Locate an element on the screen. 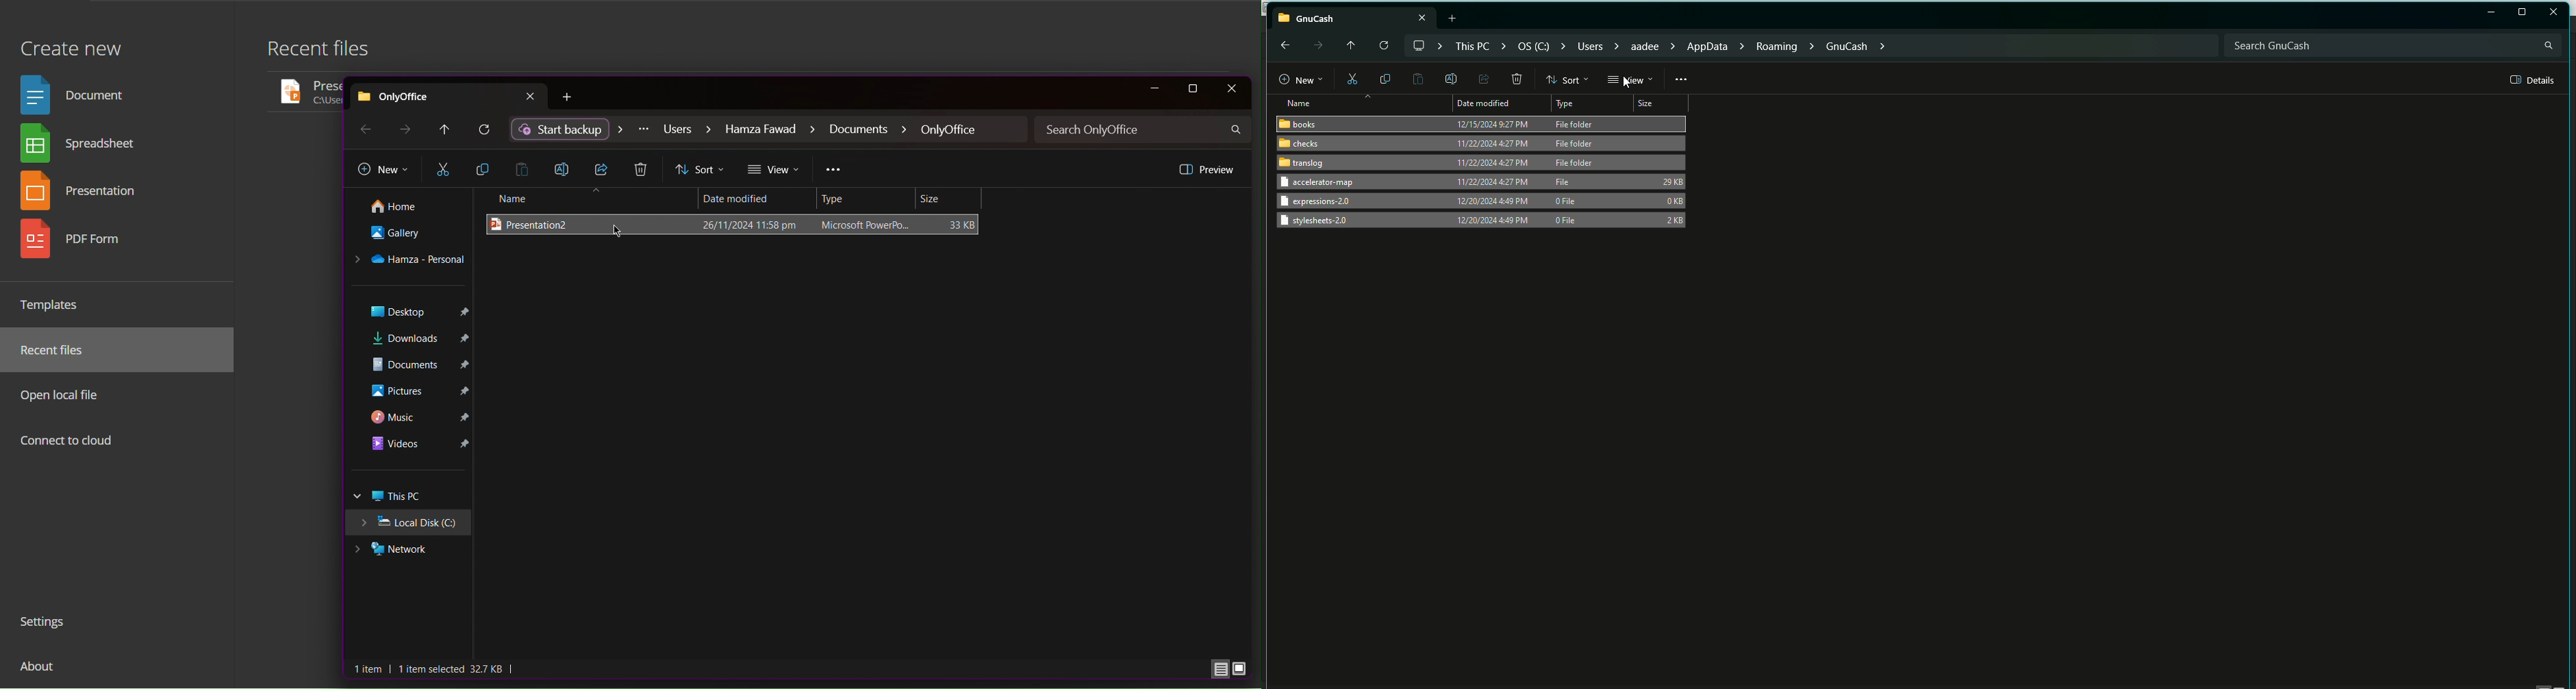  Cut is located at coordinates (1350, 80).